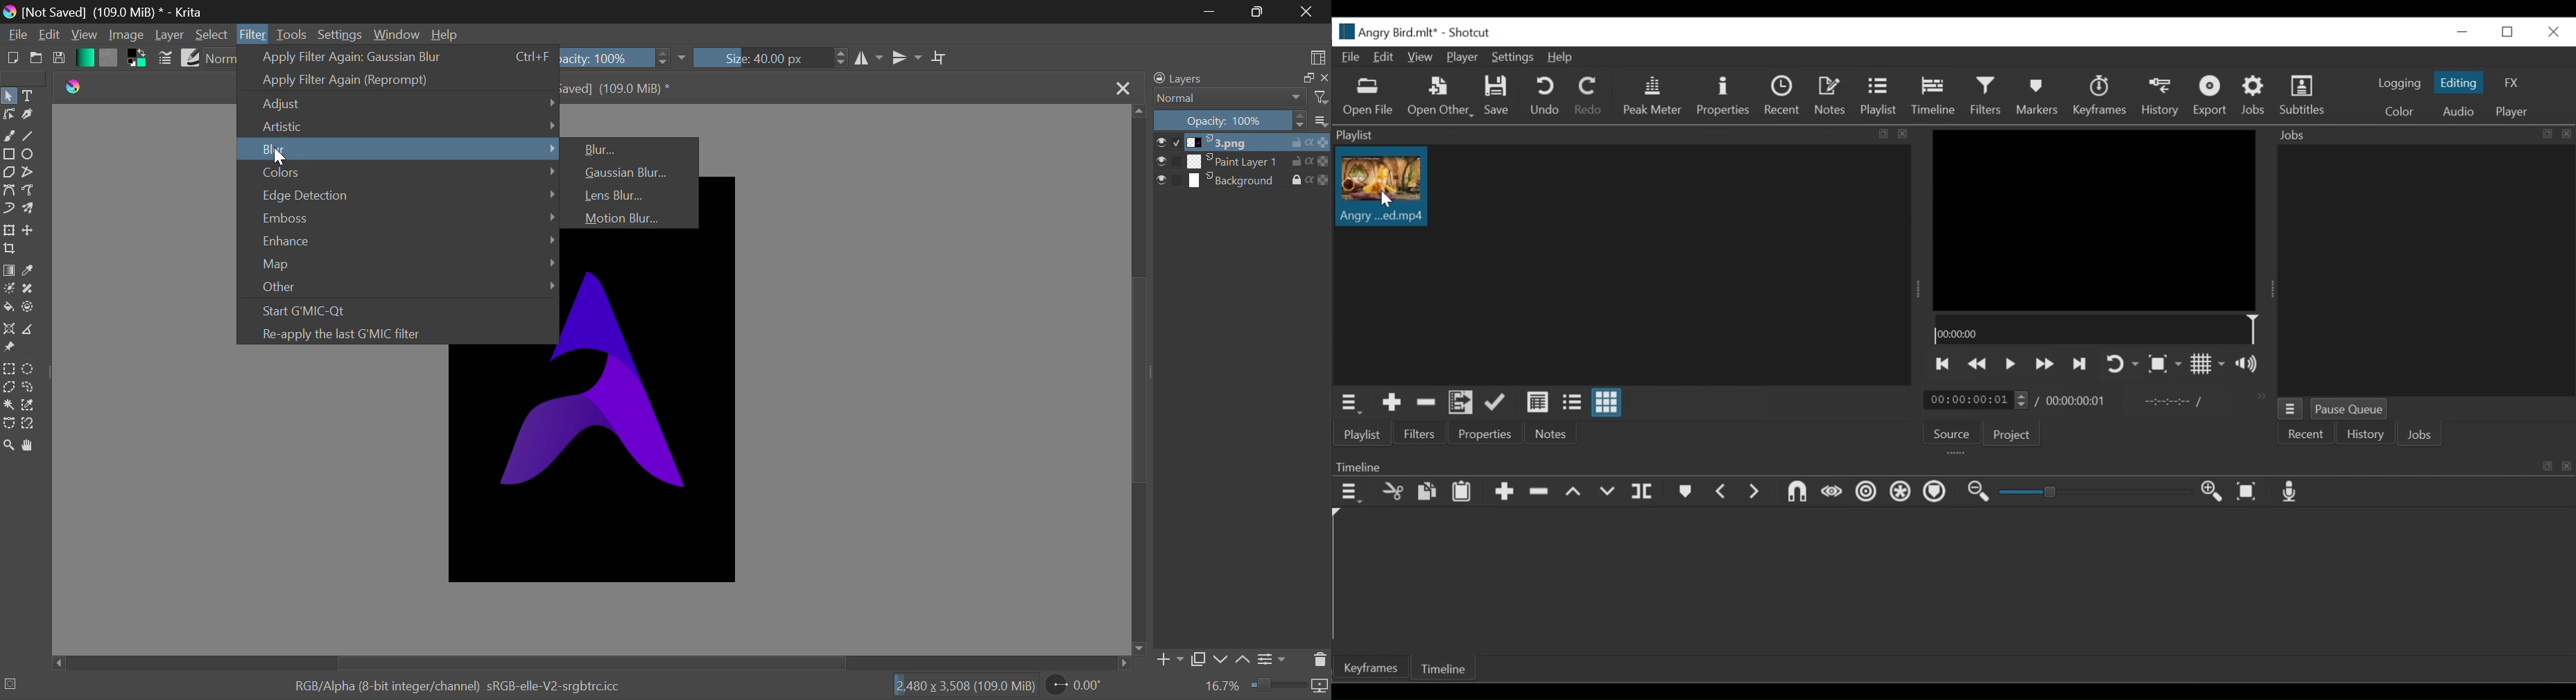 This screenshot has width=2576, height=700. Describe the element at coordinates (1244, 657) in the screenshot. I see `Move Layer Up` at that location.